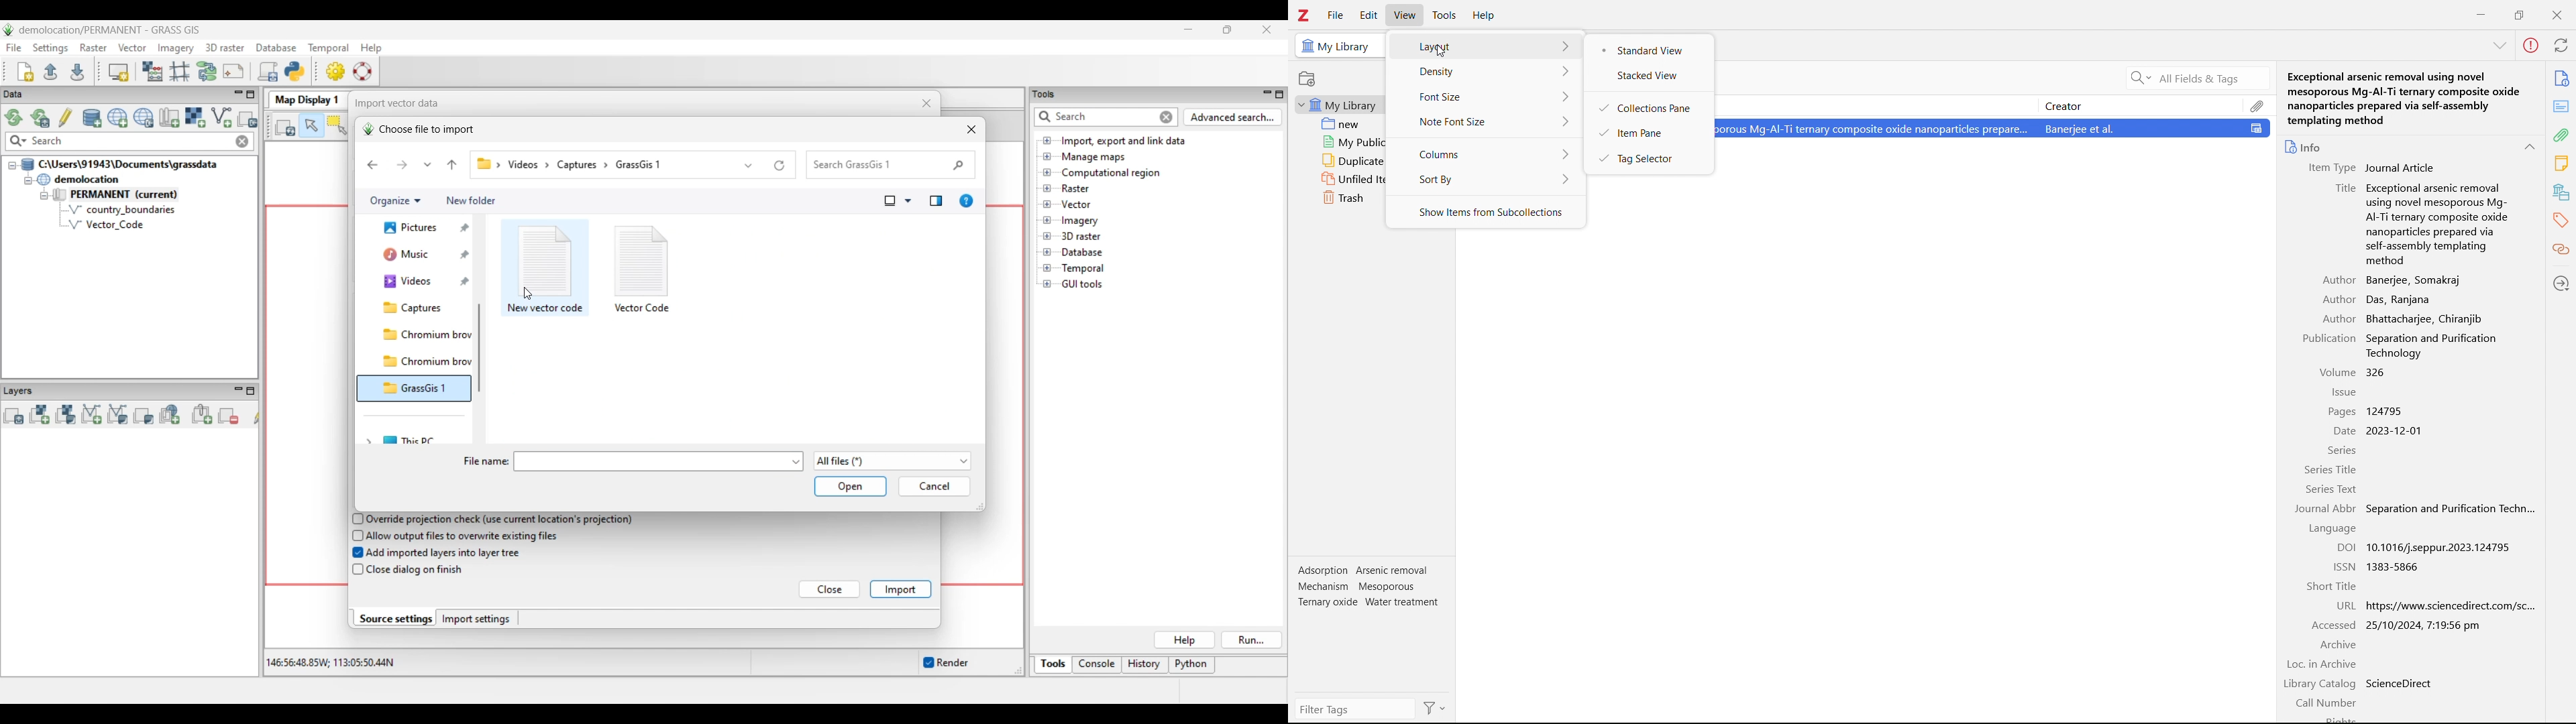  Describe the element at coordinates (2339, 318) in the screenshot. I see `Author` at that location.